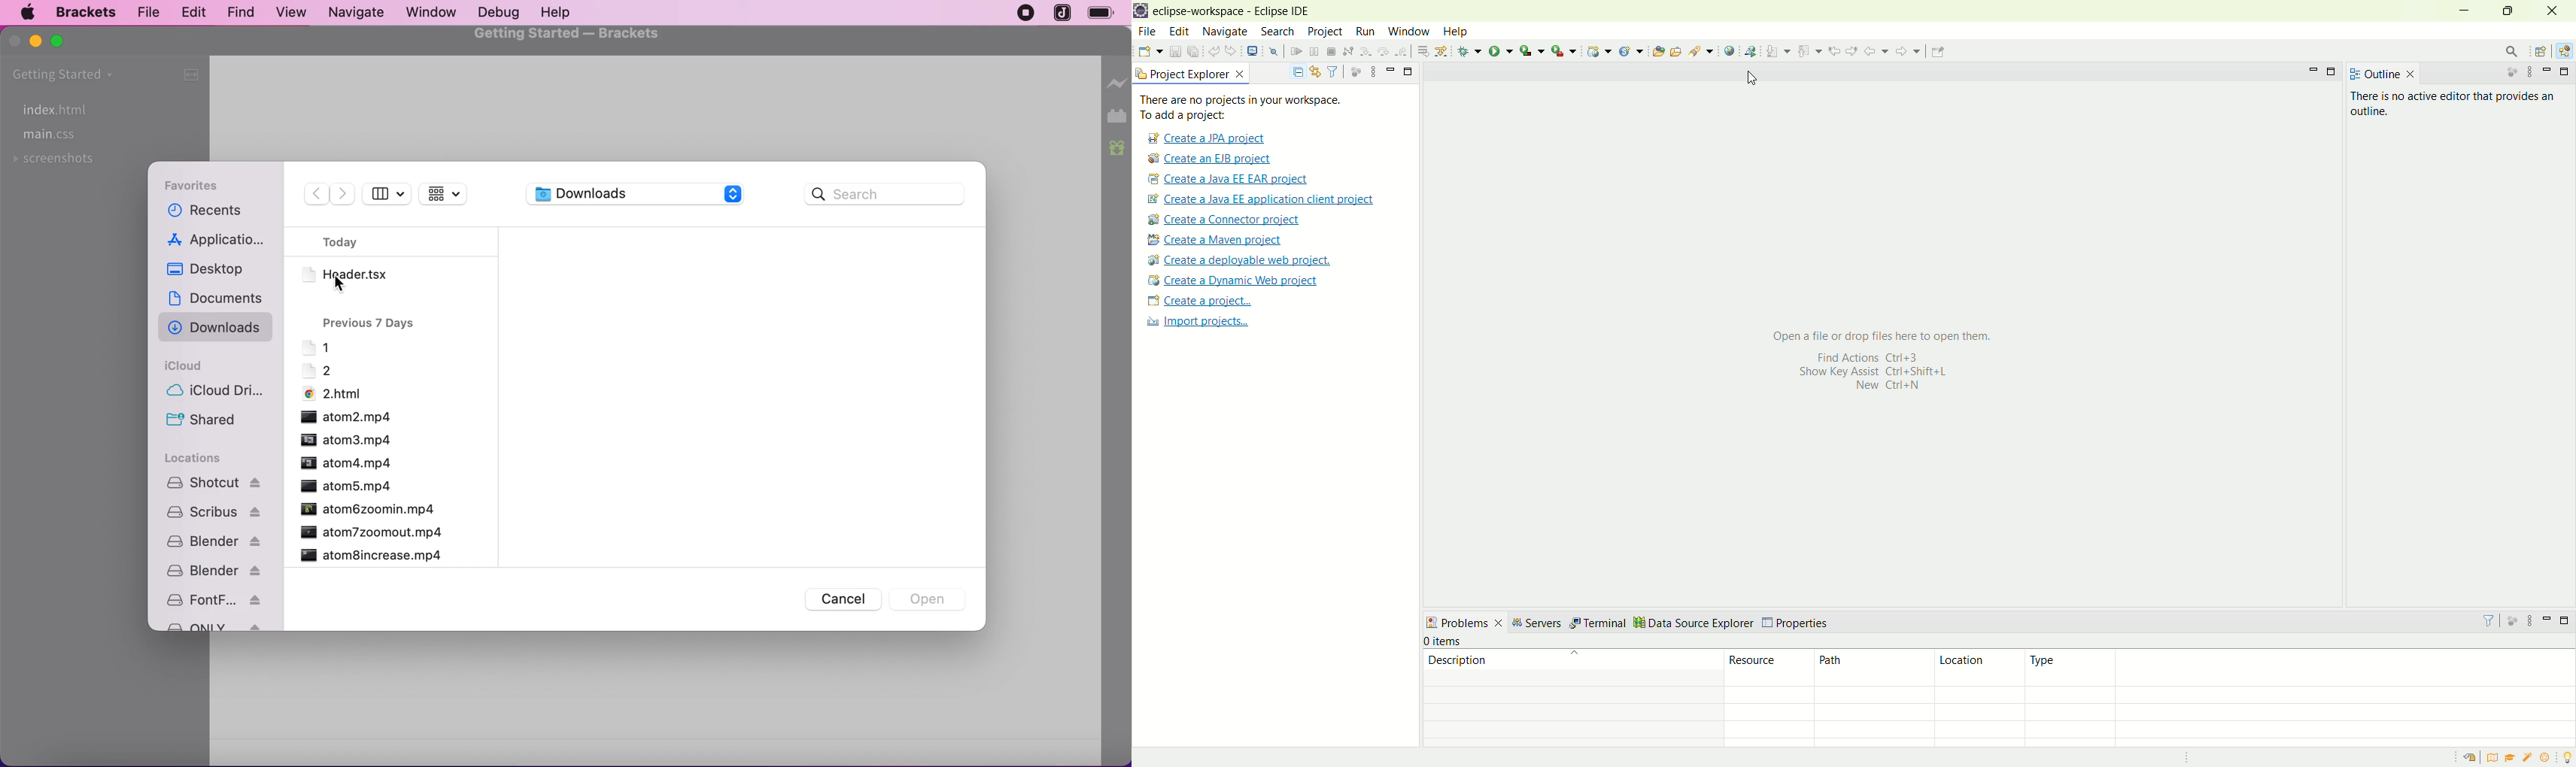  Describe the element at coordinates (212, 513) in the screenshot. I see `scribus` at that location.